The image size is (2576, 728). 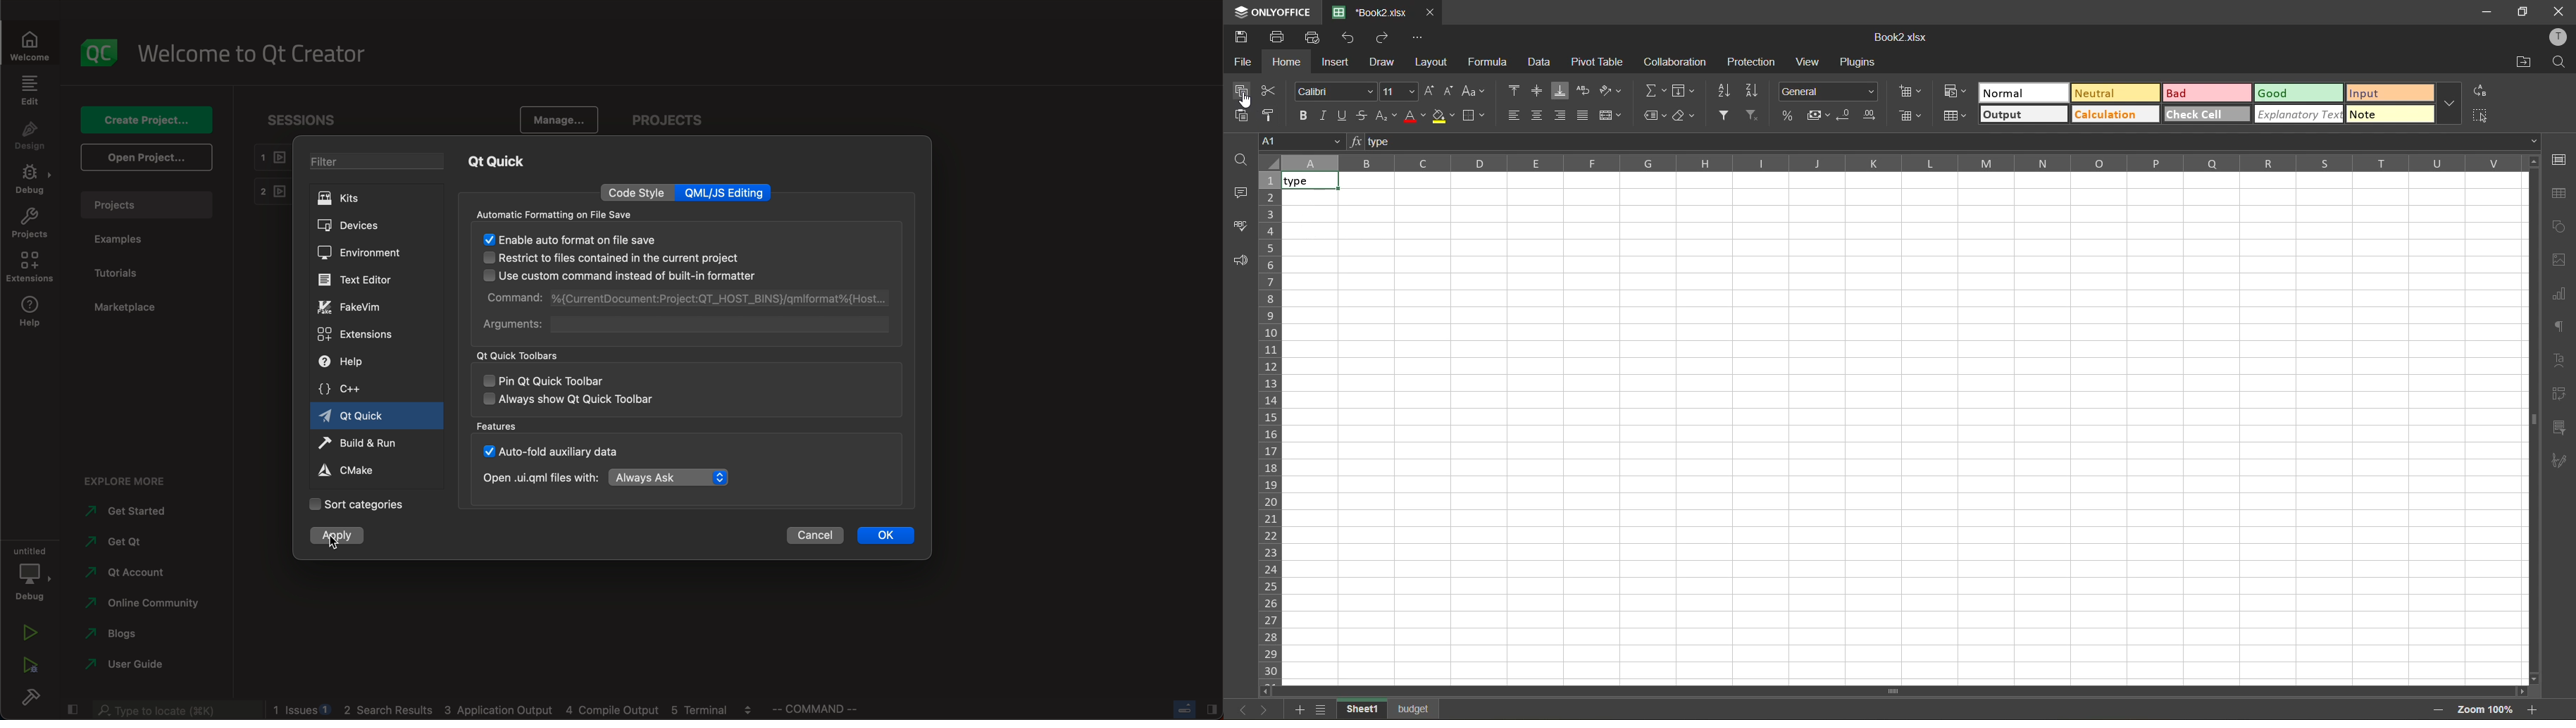 What do you see at coordinates (617, 481) in the screenshot?
I see `open with` at bounding box center [617, 481].